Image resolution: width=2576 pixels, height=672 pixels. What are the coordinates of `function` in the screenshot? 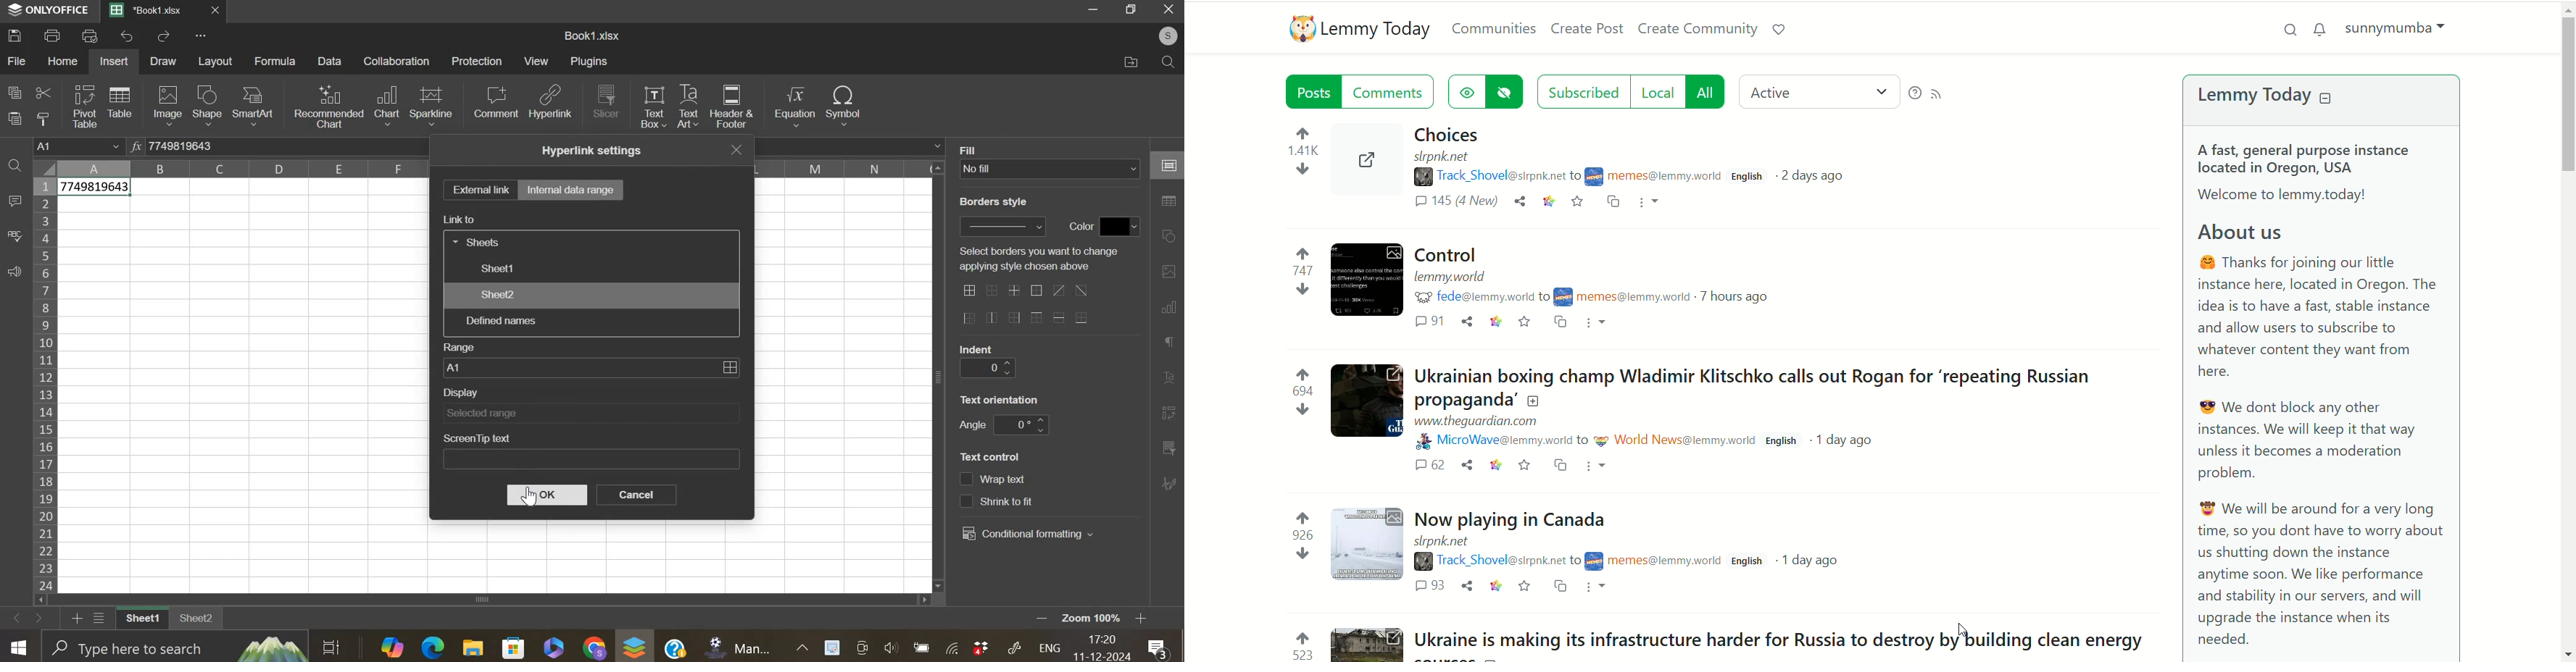 It's located at (135, 145).